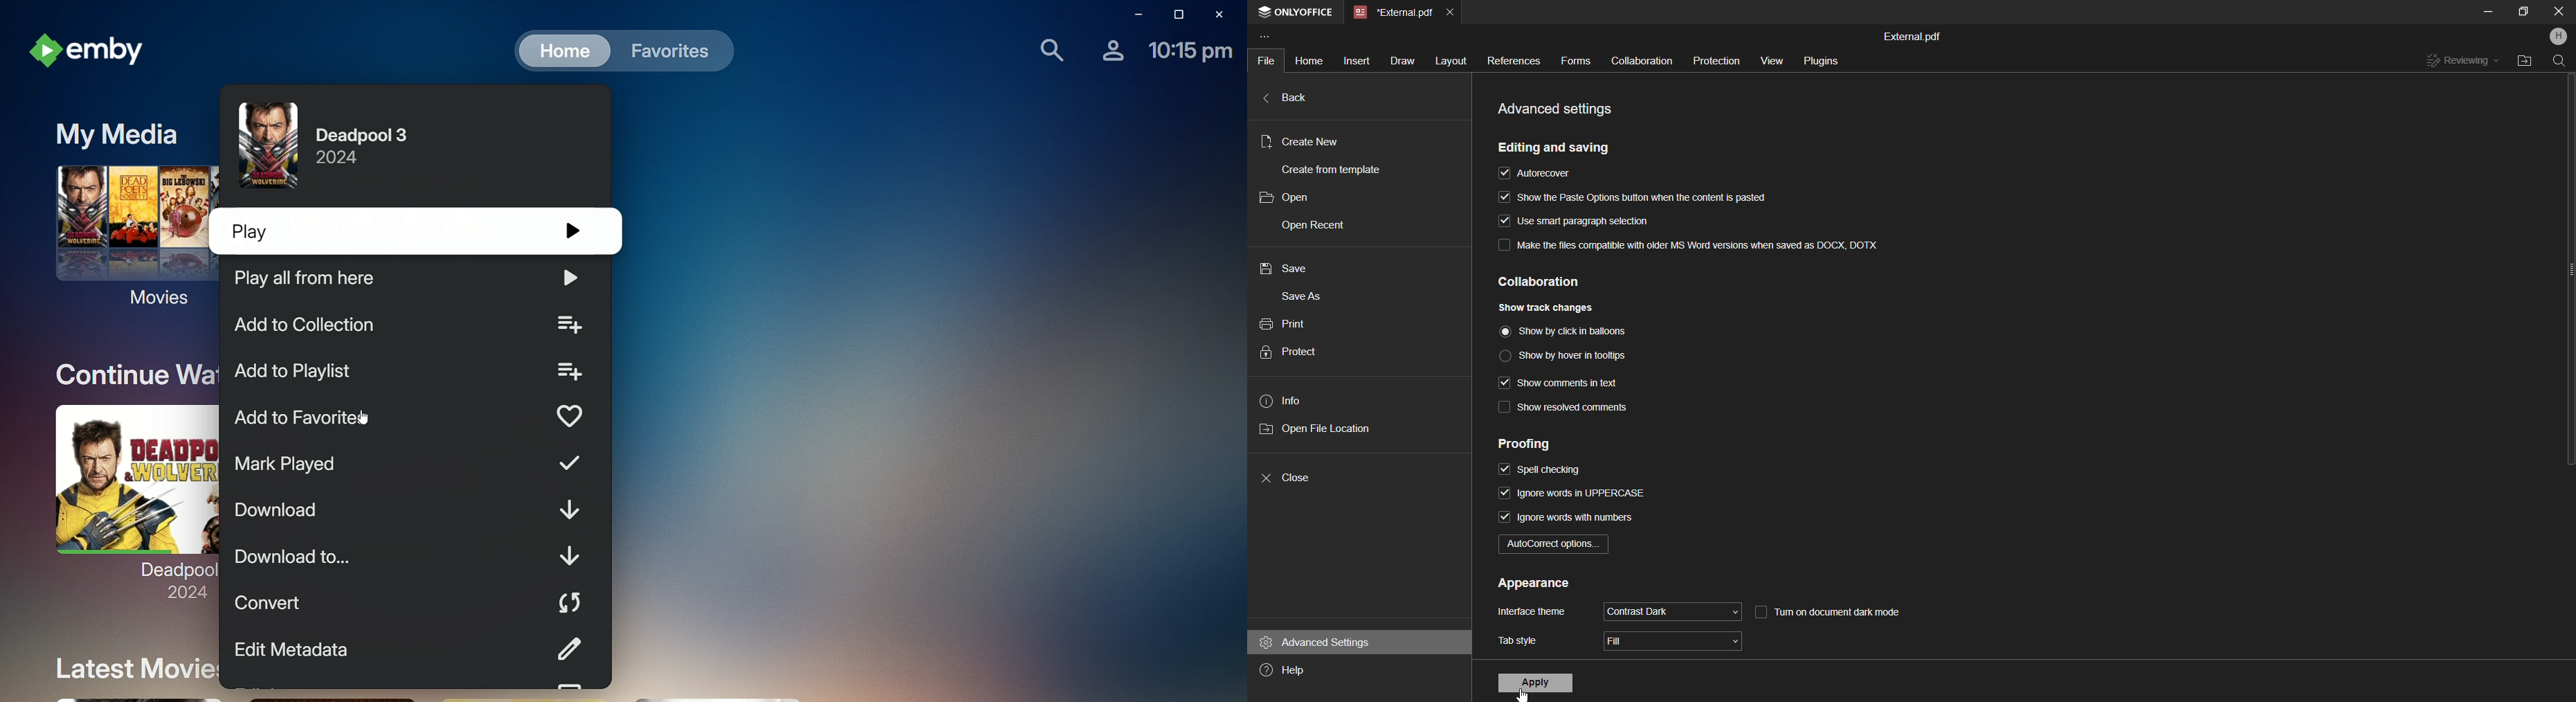 The image size is (2576, 728). What do you see at coordinates (1536, 683) in the screenshot?
I see `apply` at bounding box center [1536, 683].